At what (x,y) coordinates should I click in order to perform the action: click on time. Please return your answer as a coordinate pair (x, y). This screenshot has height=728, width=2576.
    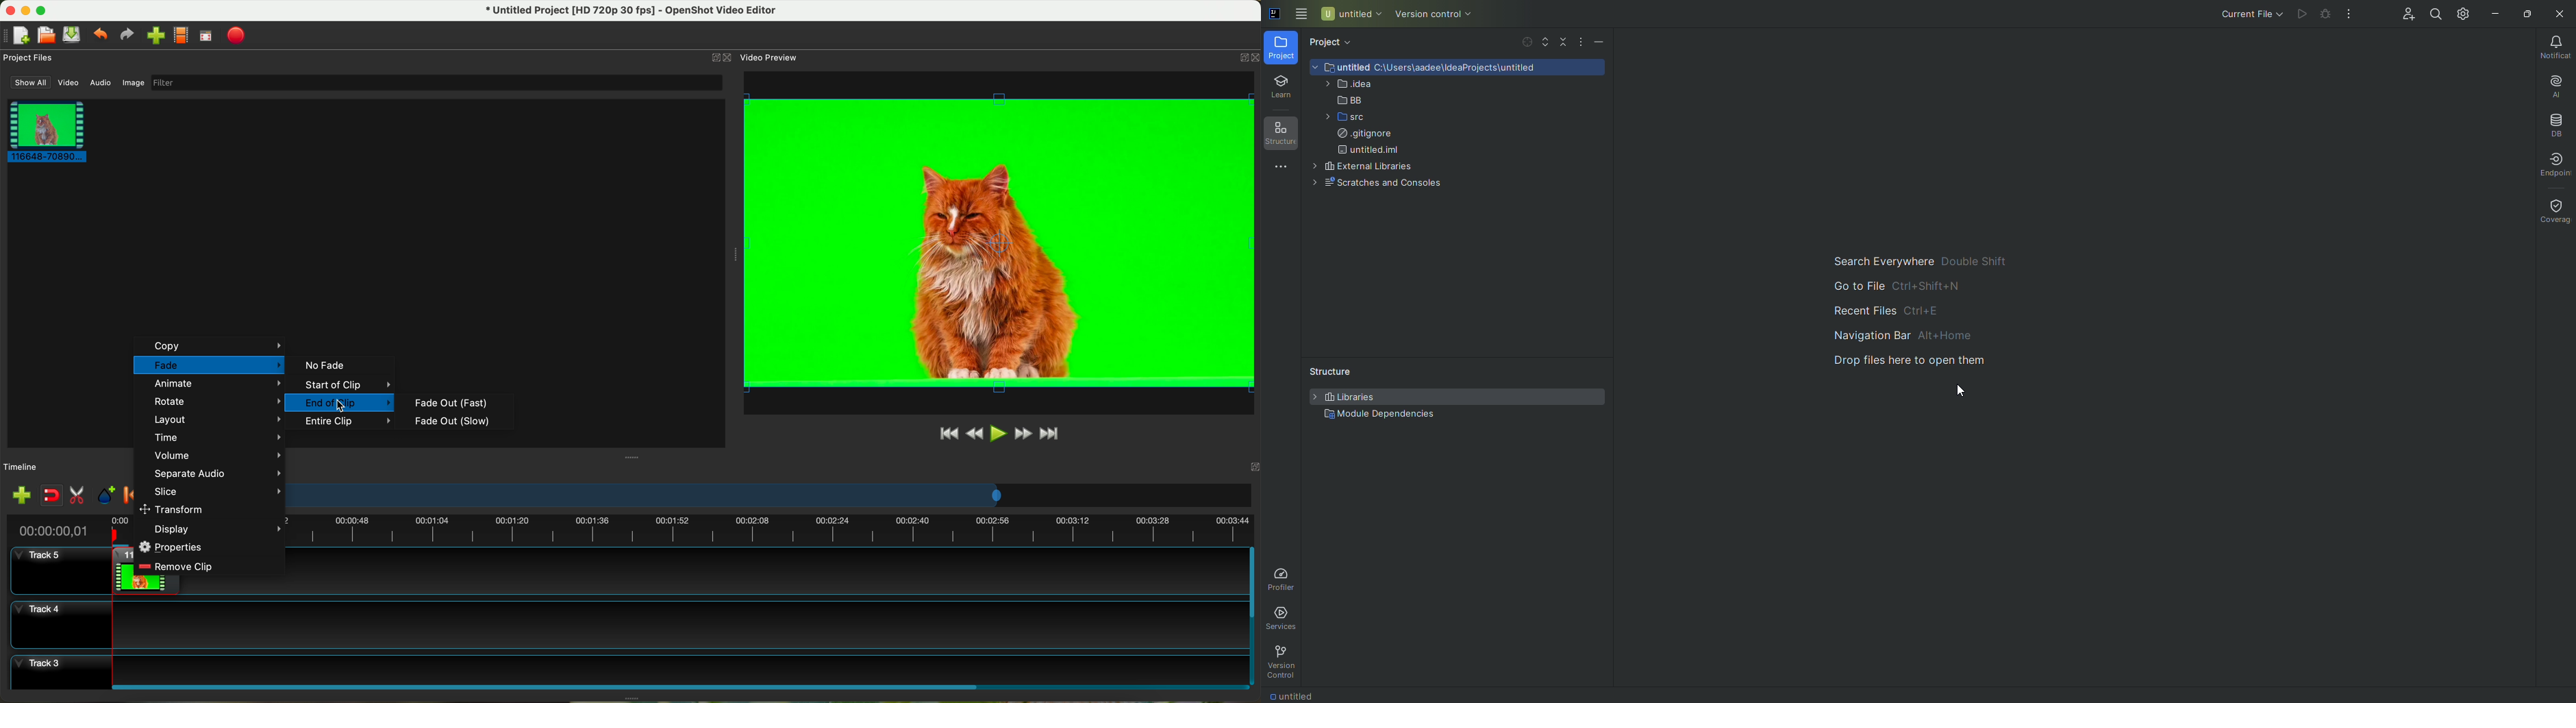
    Looking at the image, I should click on (50, 531).